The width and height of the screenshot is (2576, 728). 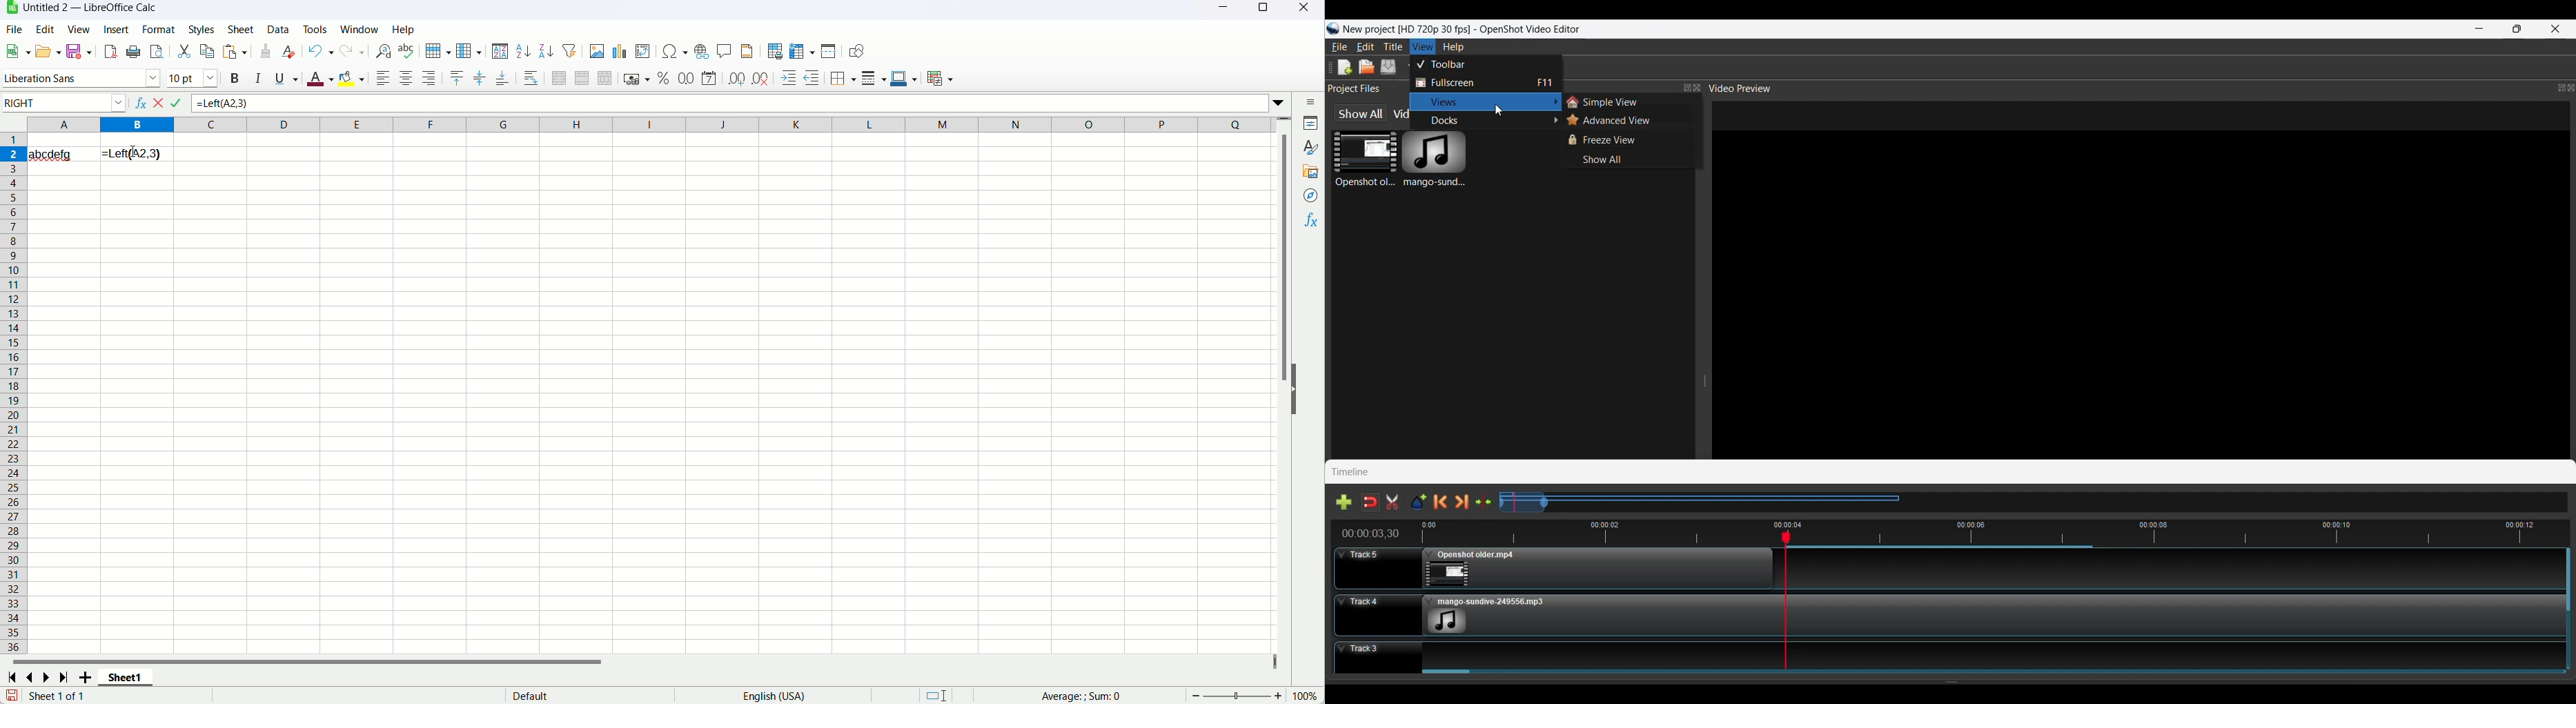 I want to click on navigator, so click(x=1311, y=196).